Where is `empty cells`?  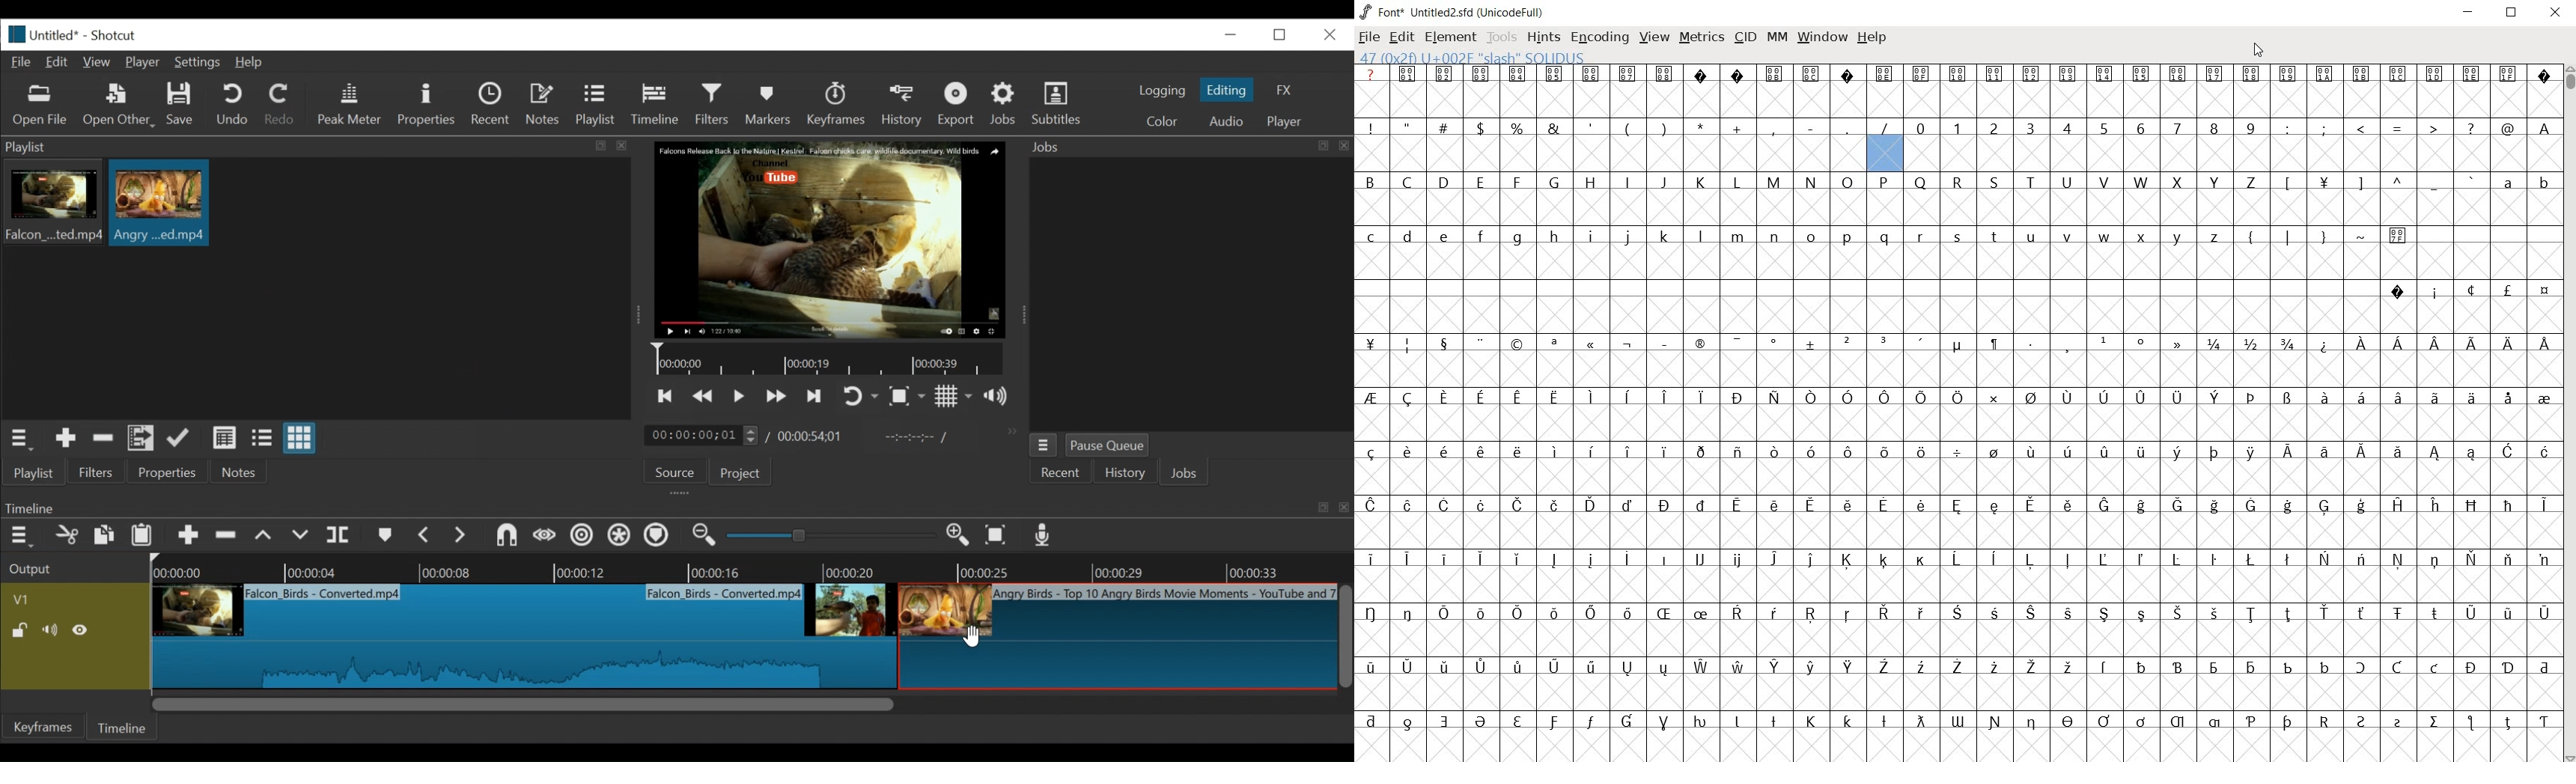 empty cells is located at coordinates (1958, 583).